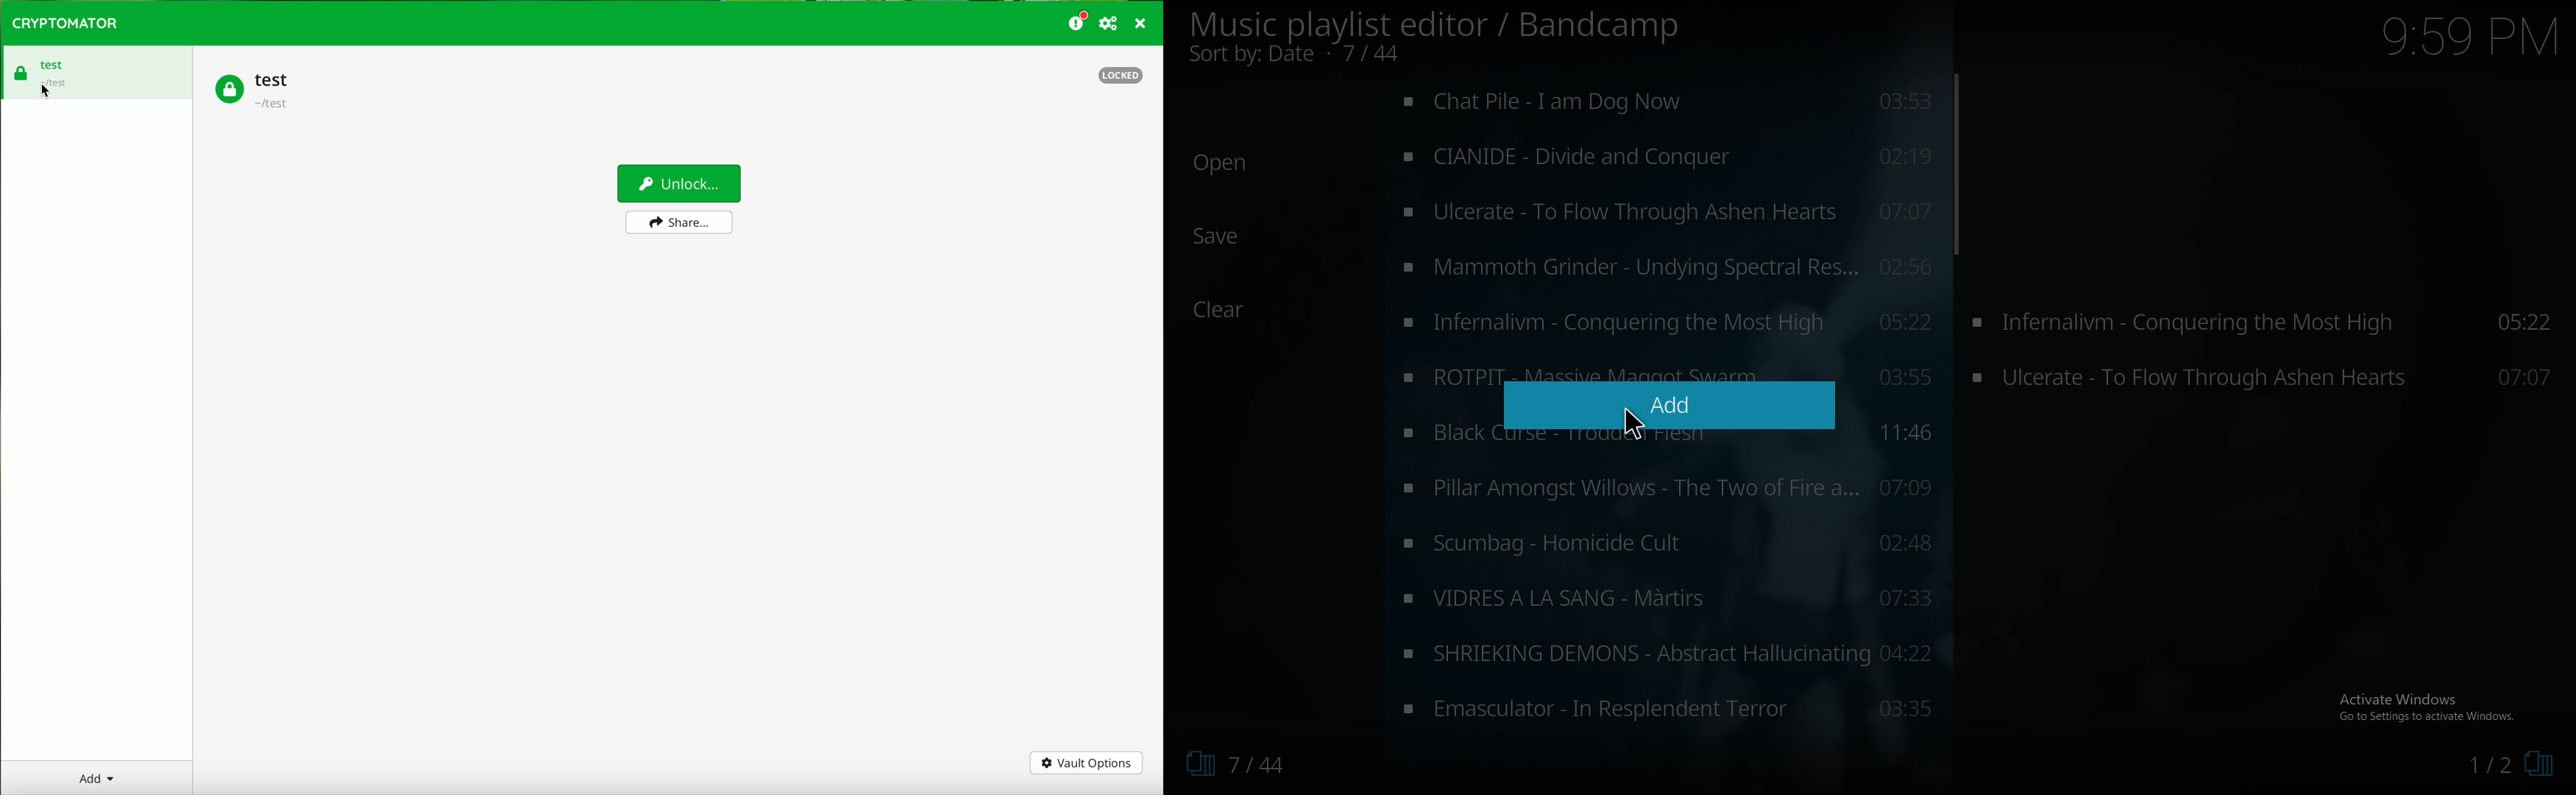 The width and height of the screenshot is (2576, 812). I want to click on music, so click(1668, 546).